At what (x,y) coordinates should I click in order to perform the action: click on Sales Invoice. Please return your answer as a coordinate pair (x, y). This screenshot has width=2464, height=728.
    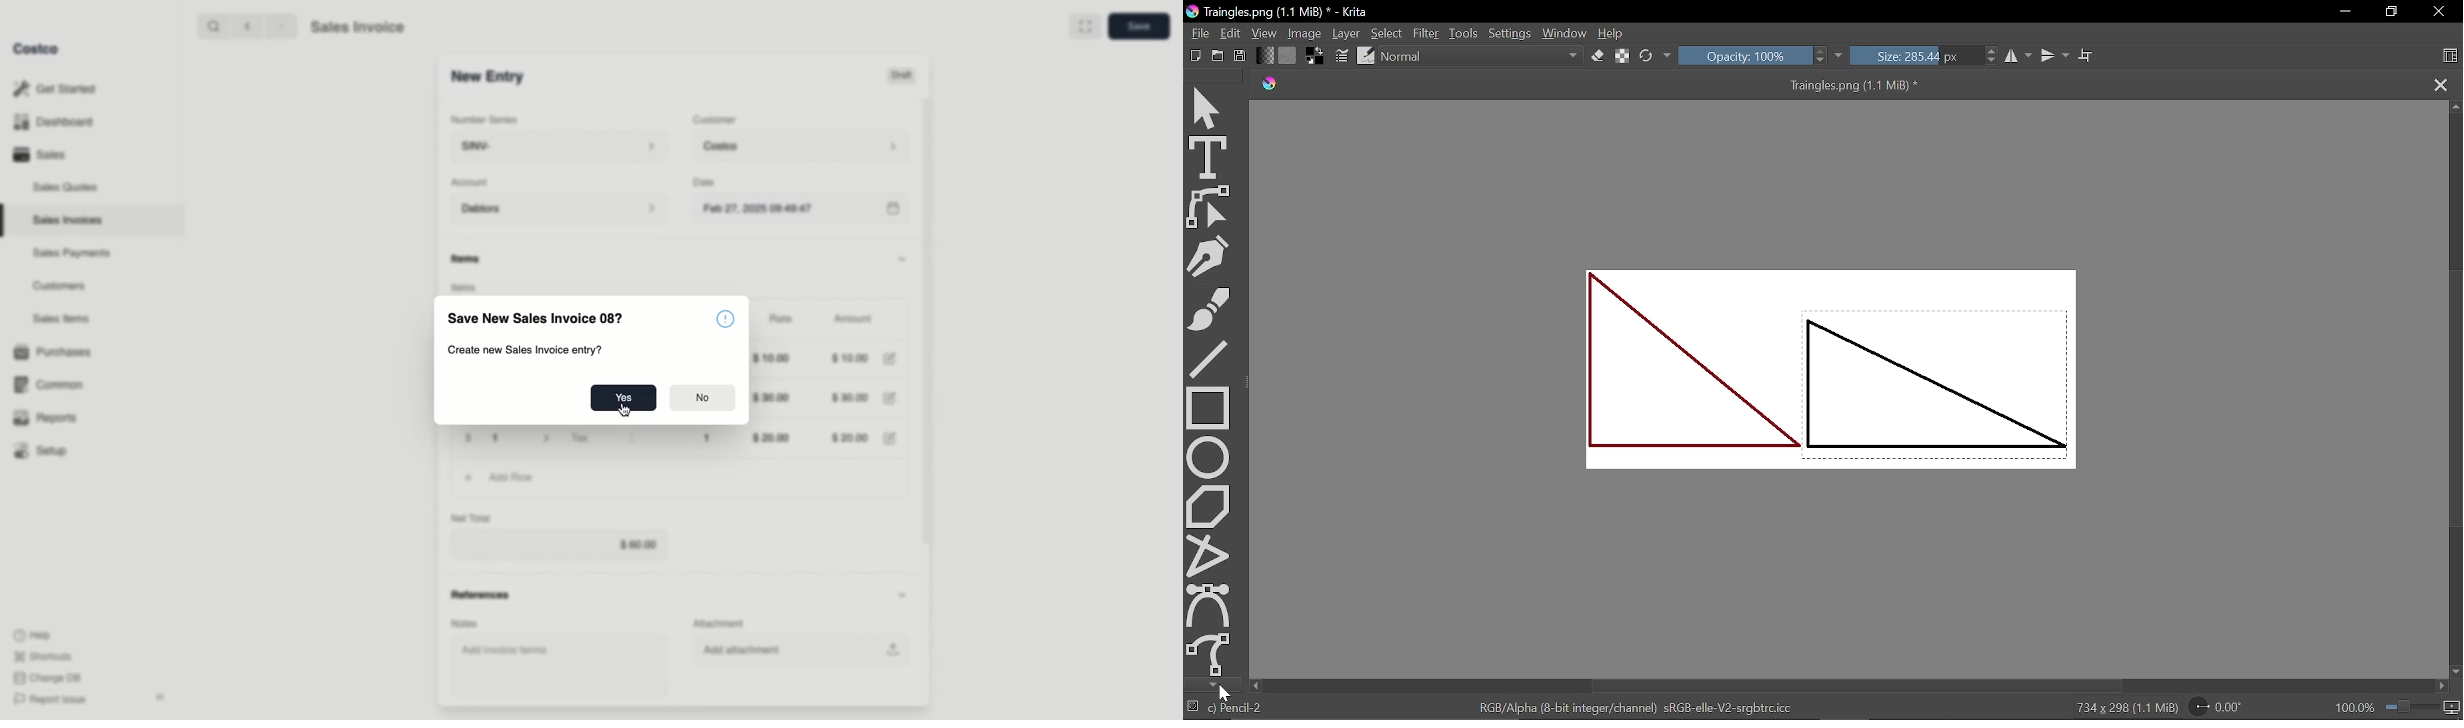
    Looking at the image, I should click on (357, 27).